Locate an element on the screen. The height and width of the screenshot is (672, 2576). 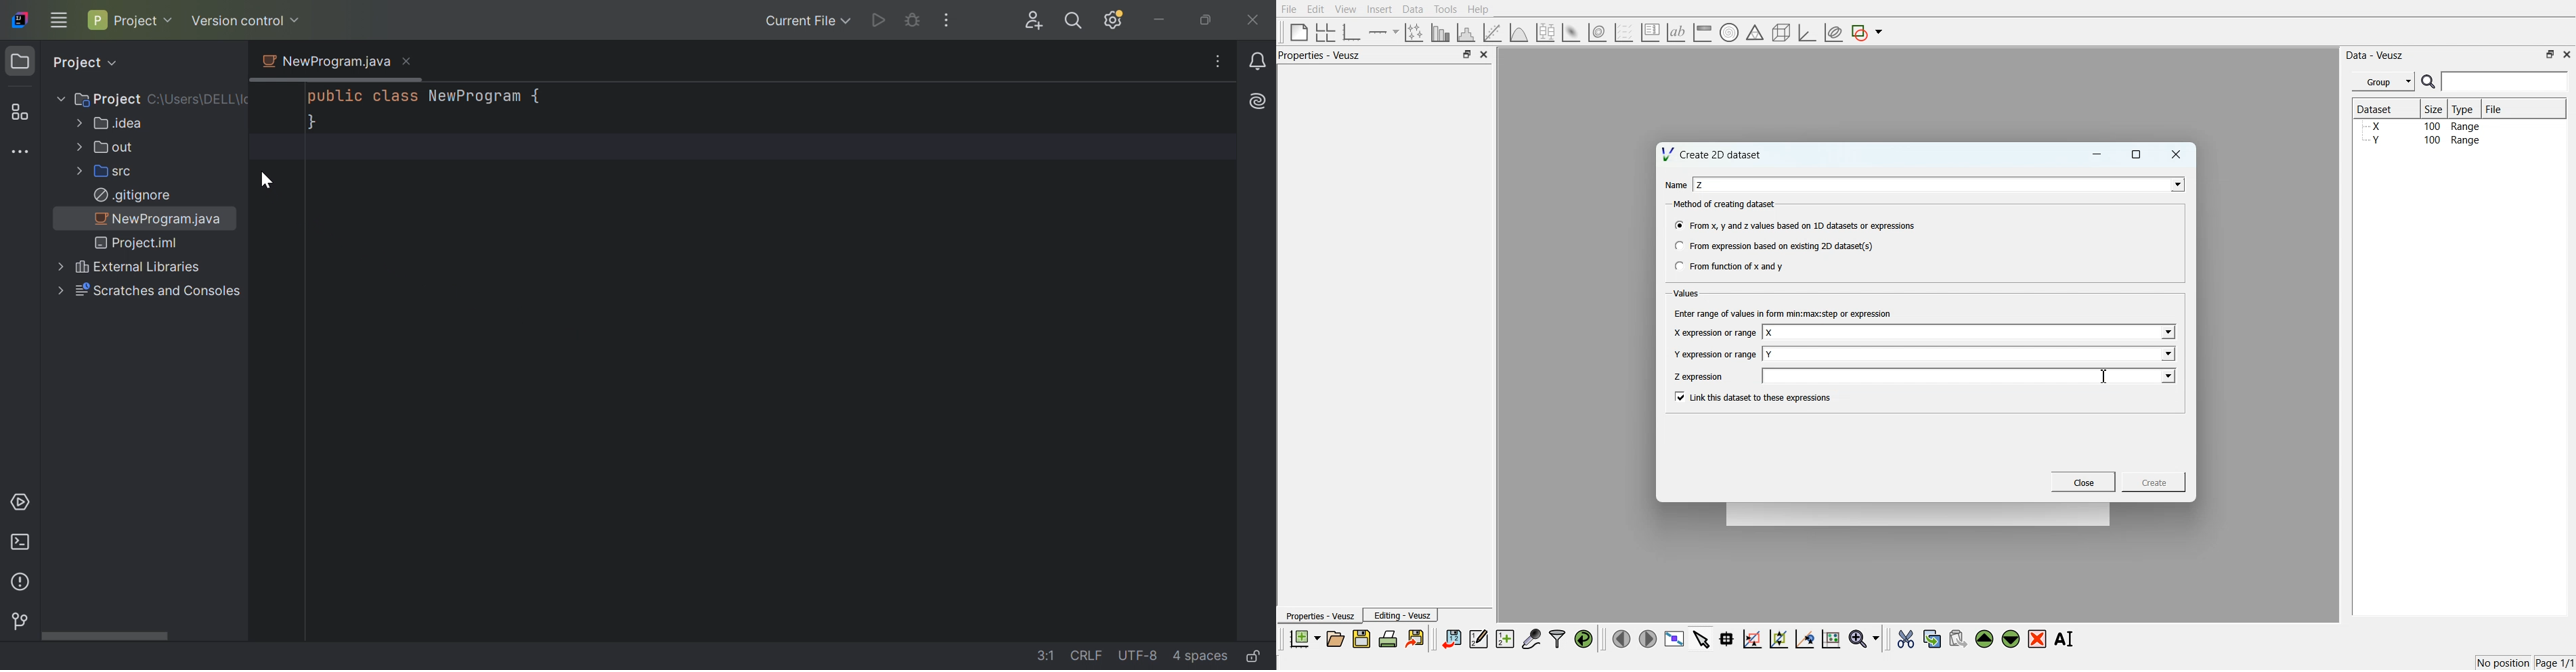
Dataset is located at coordinates (2381, 108).